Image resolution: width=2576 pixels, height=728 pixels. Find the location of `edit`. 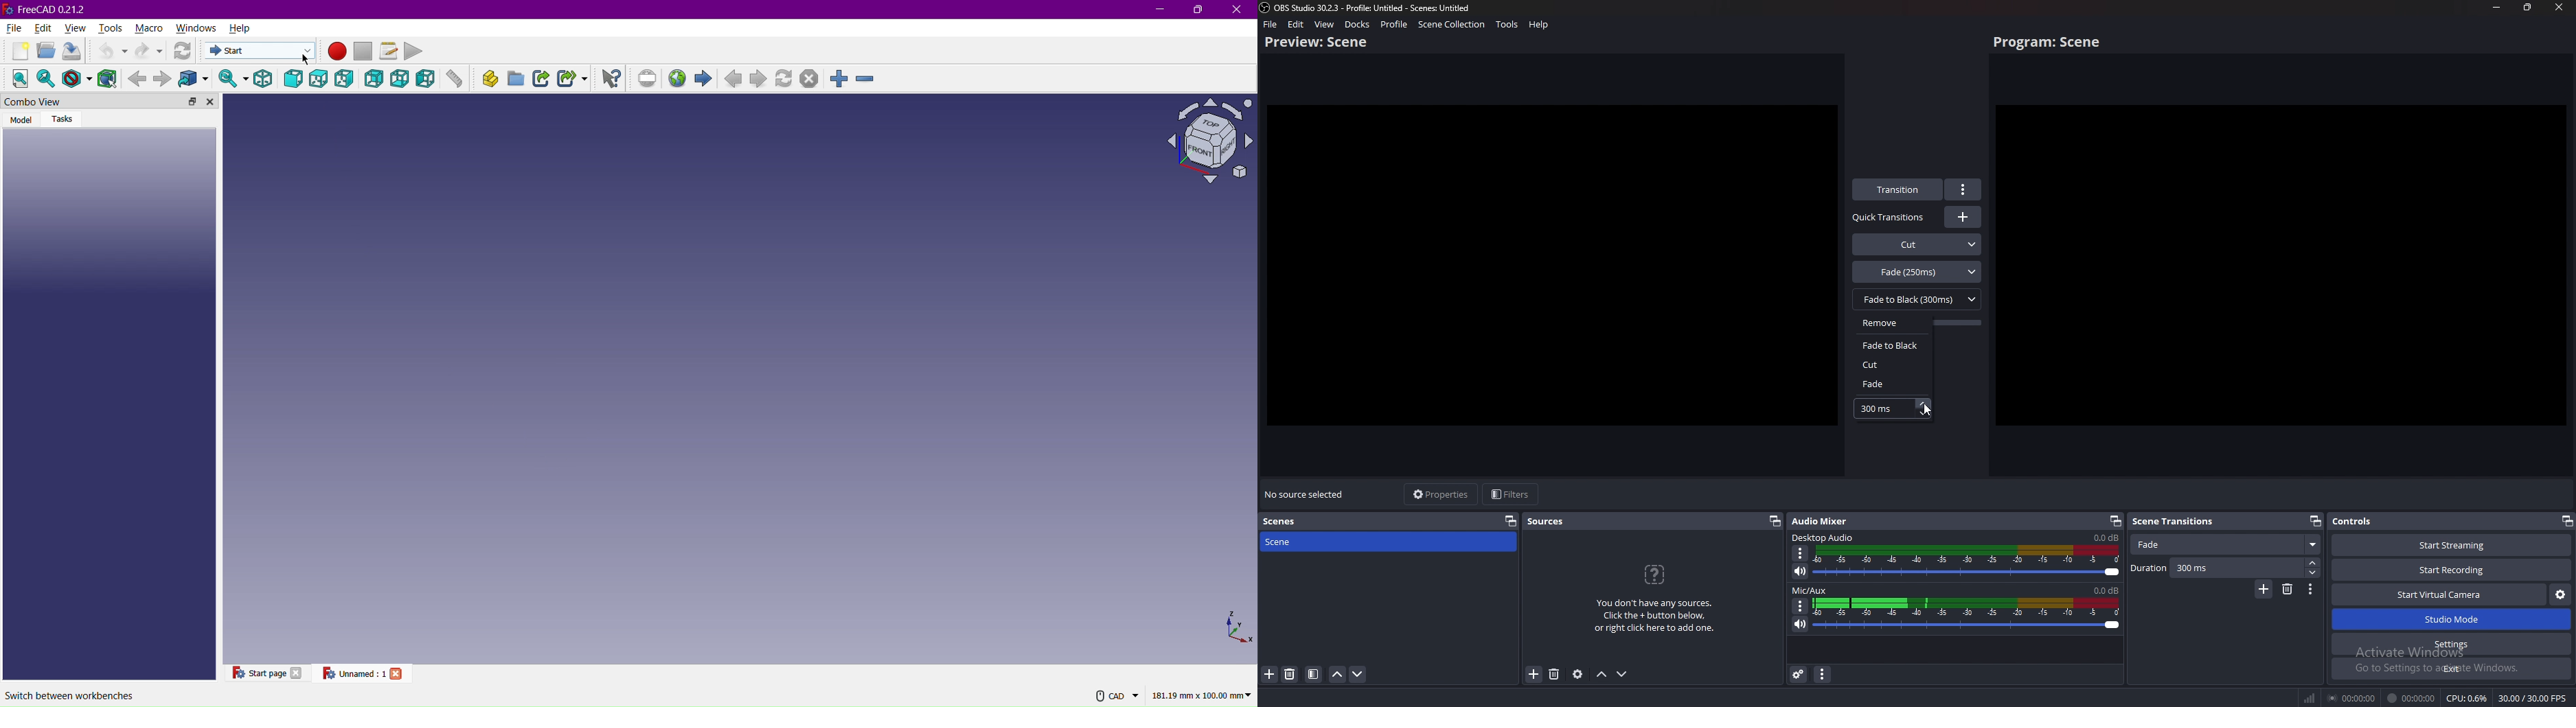

edit is located at coordinates (1297, 24).